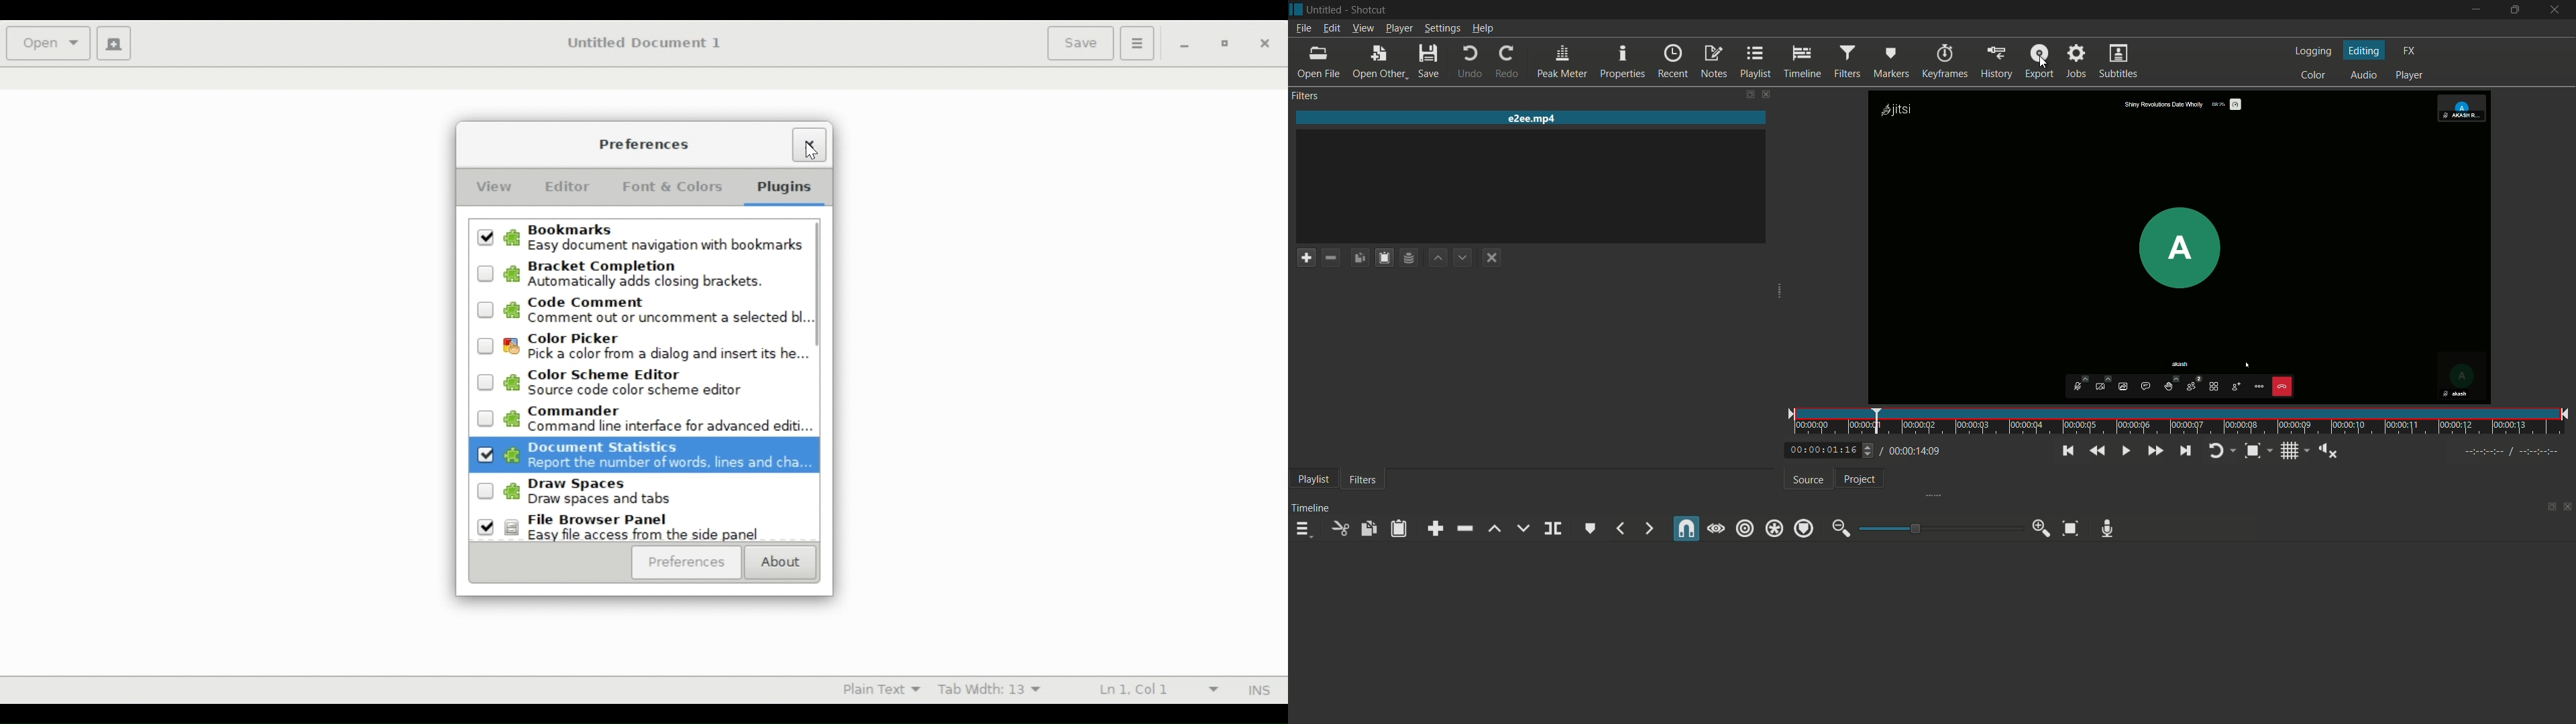 The height and width of the screenshot is (728, 2576). What do you see at coordinates (1397, 27) in the screenshot?
I see `` at bounding box center [1397, 27].